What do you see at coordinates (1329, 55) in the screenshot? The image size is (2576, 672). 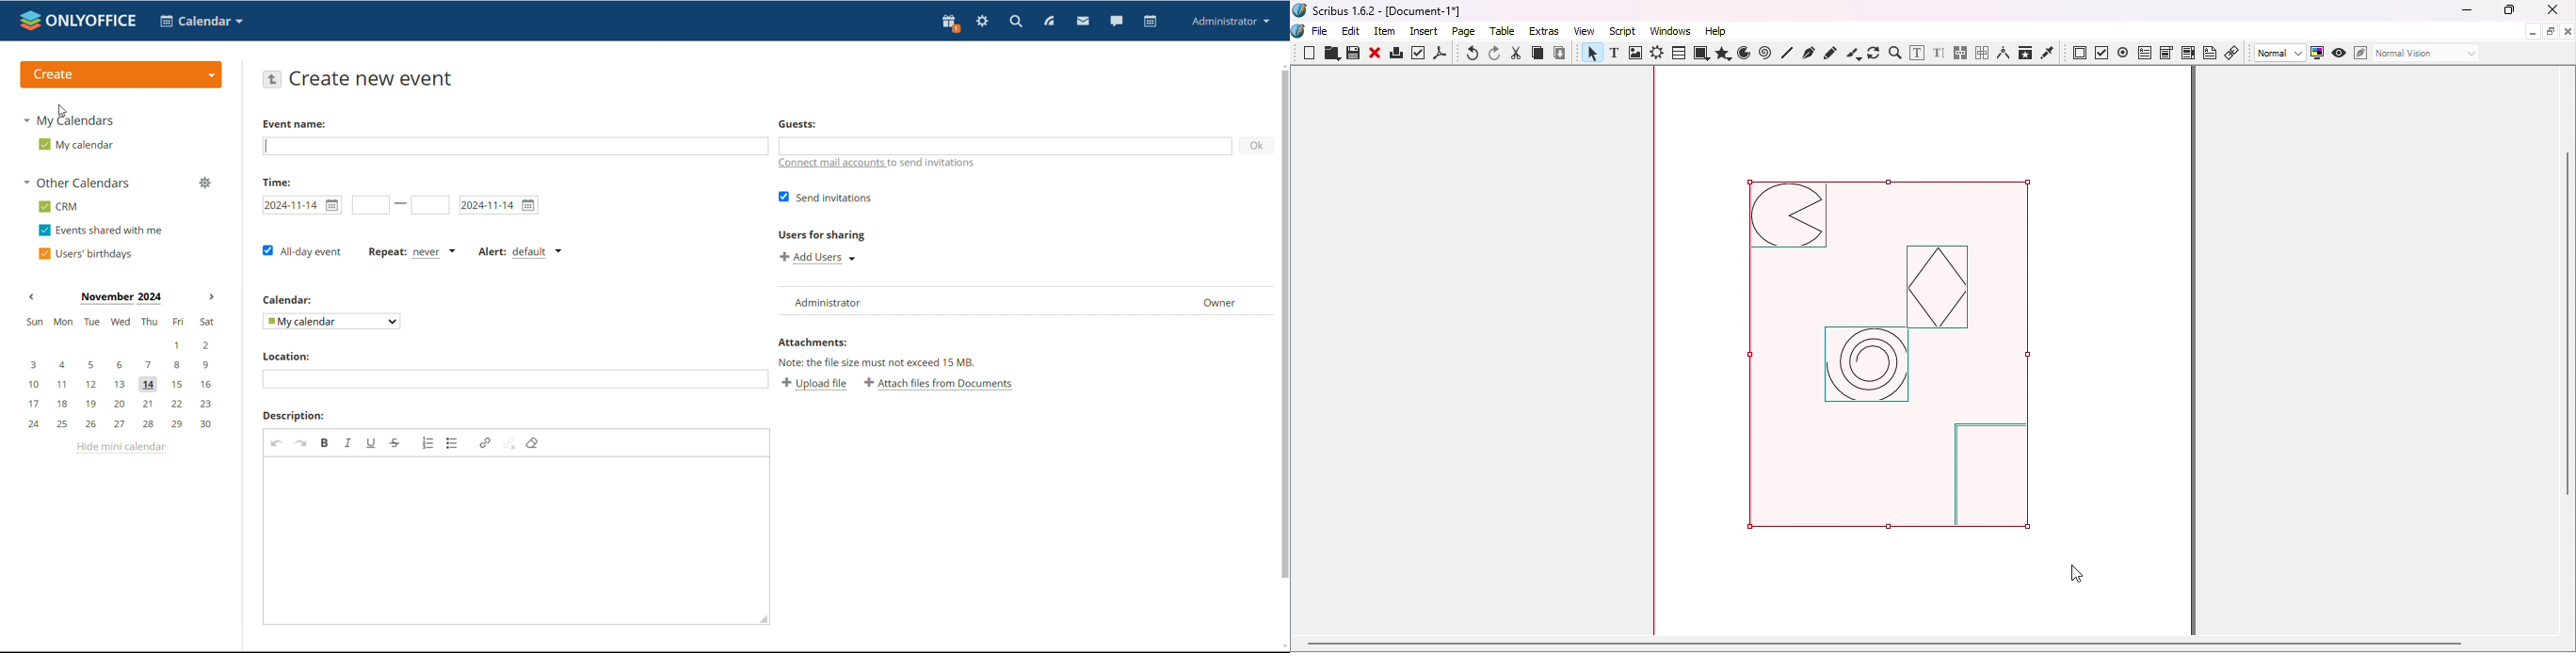 I see `Open` at bounding box center [1329, 55].